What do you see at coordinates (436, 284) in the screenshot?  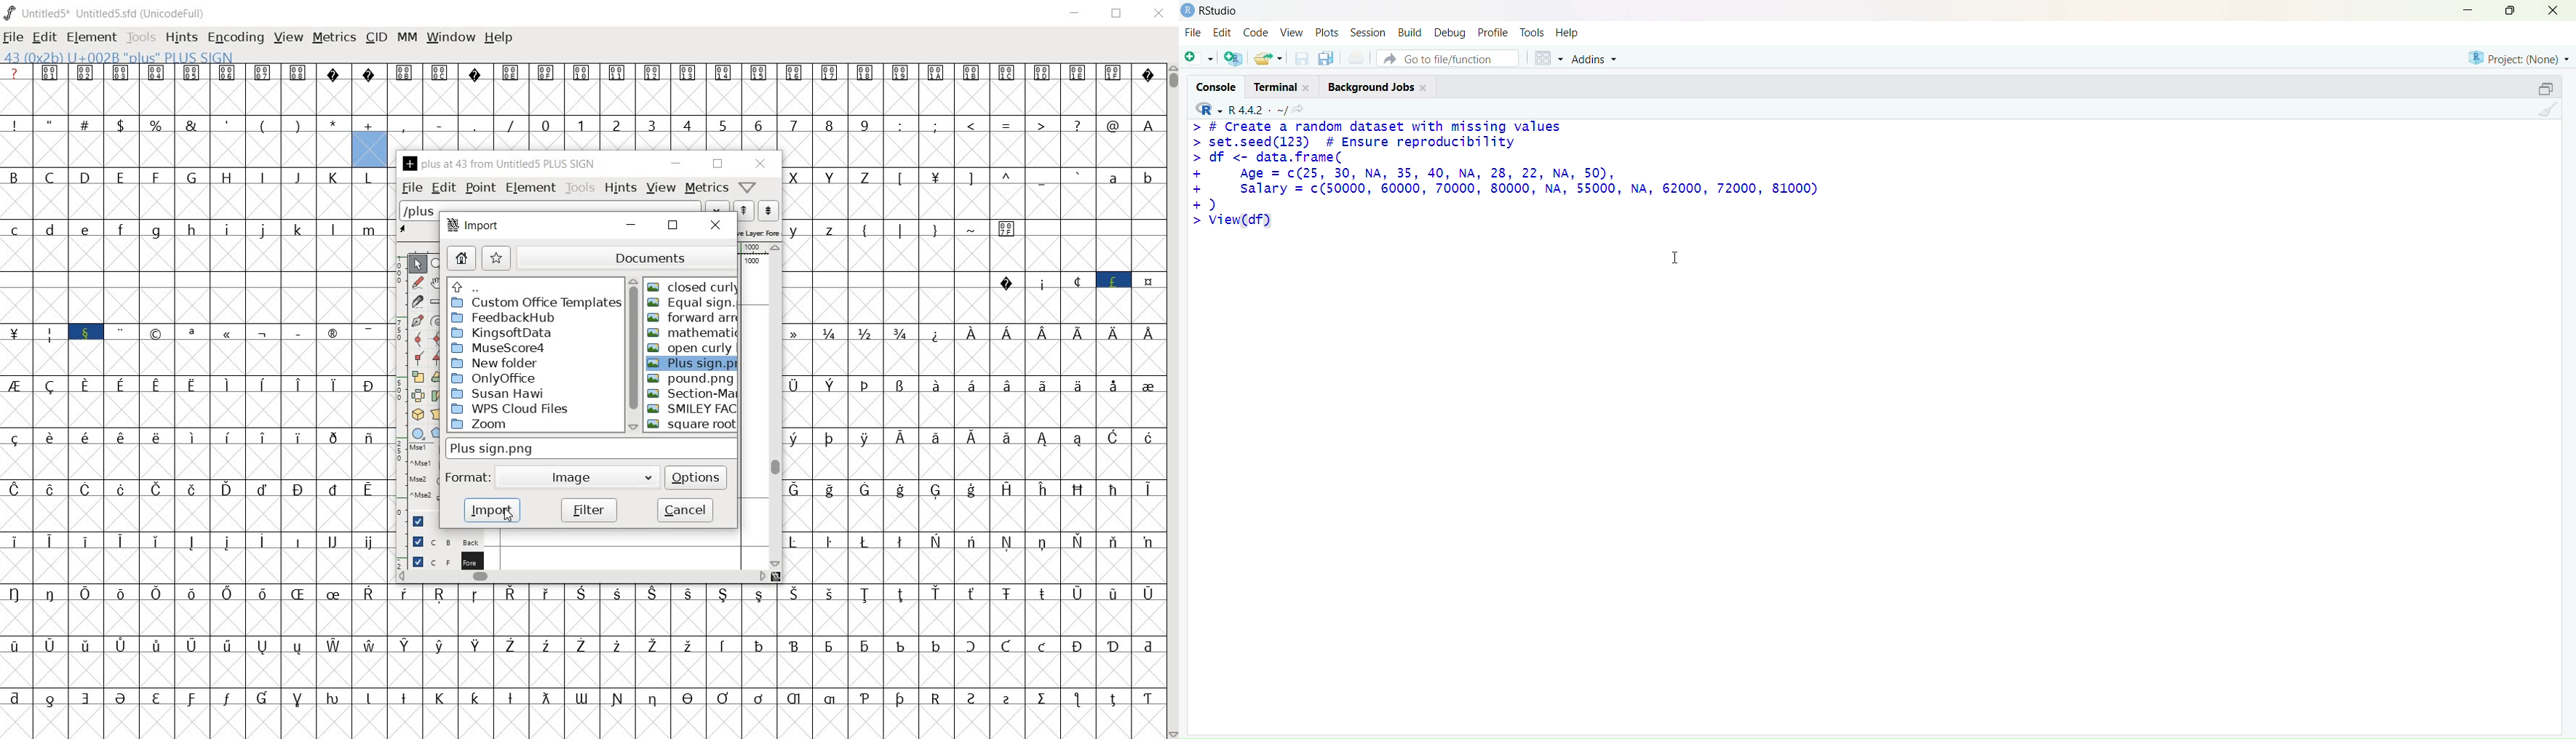 I see `scroll by hand` at bounding box center [436, 284].